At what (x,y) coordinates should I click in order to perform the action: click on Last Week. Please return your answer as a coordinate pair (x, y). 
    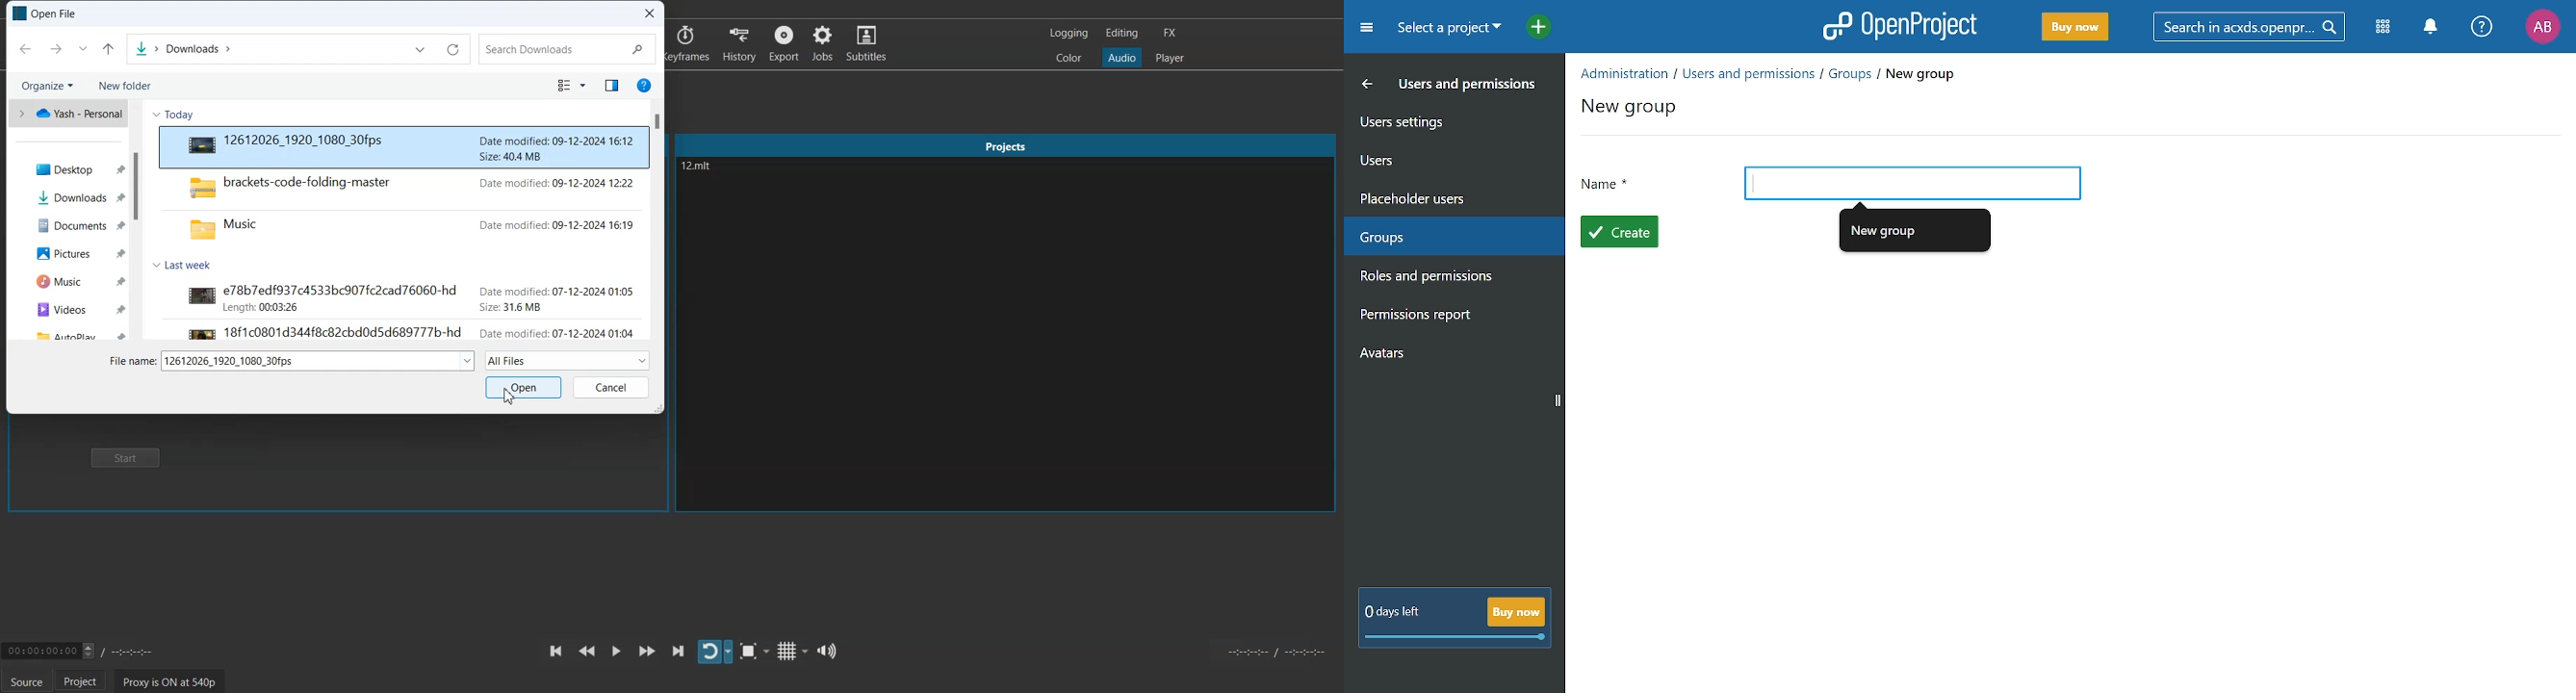
    Looking at the image, I should click on (188, 264).